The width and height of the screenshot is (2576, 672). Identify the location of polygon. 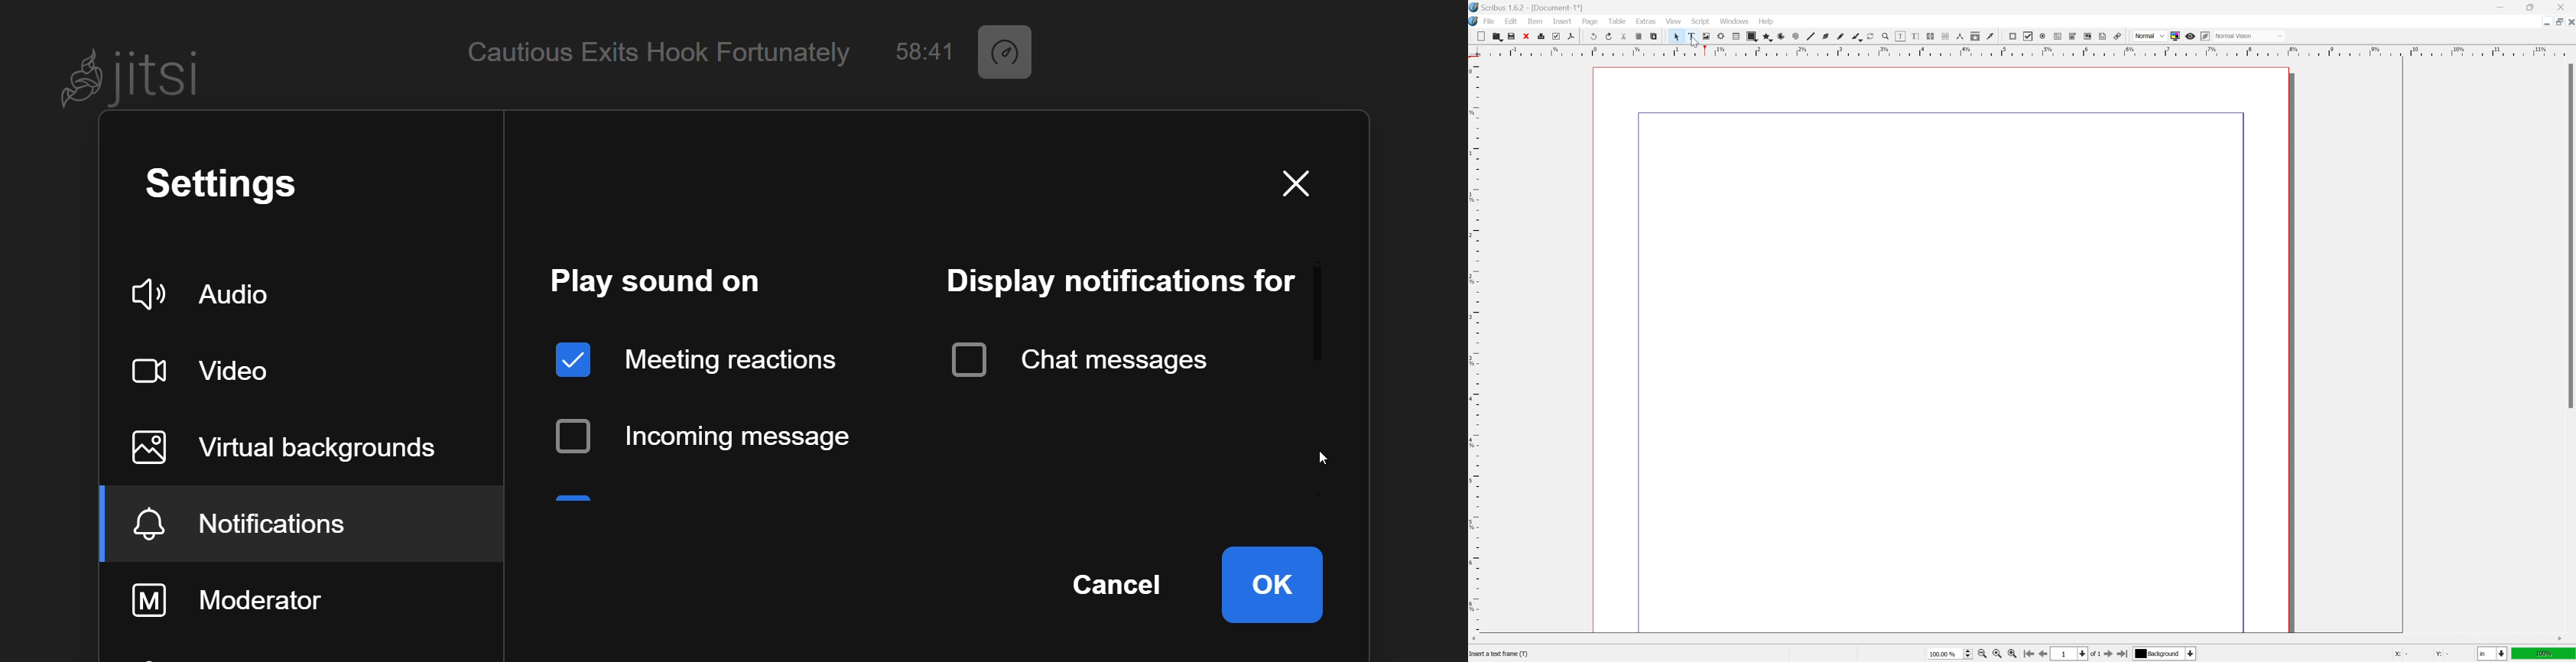
(1769, 38).